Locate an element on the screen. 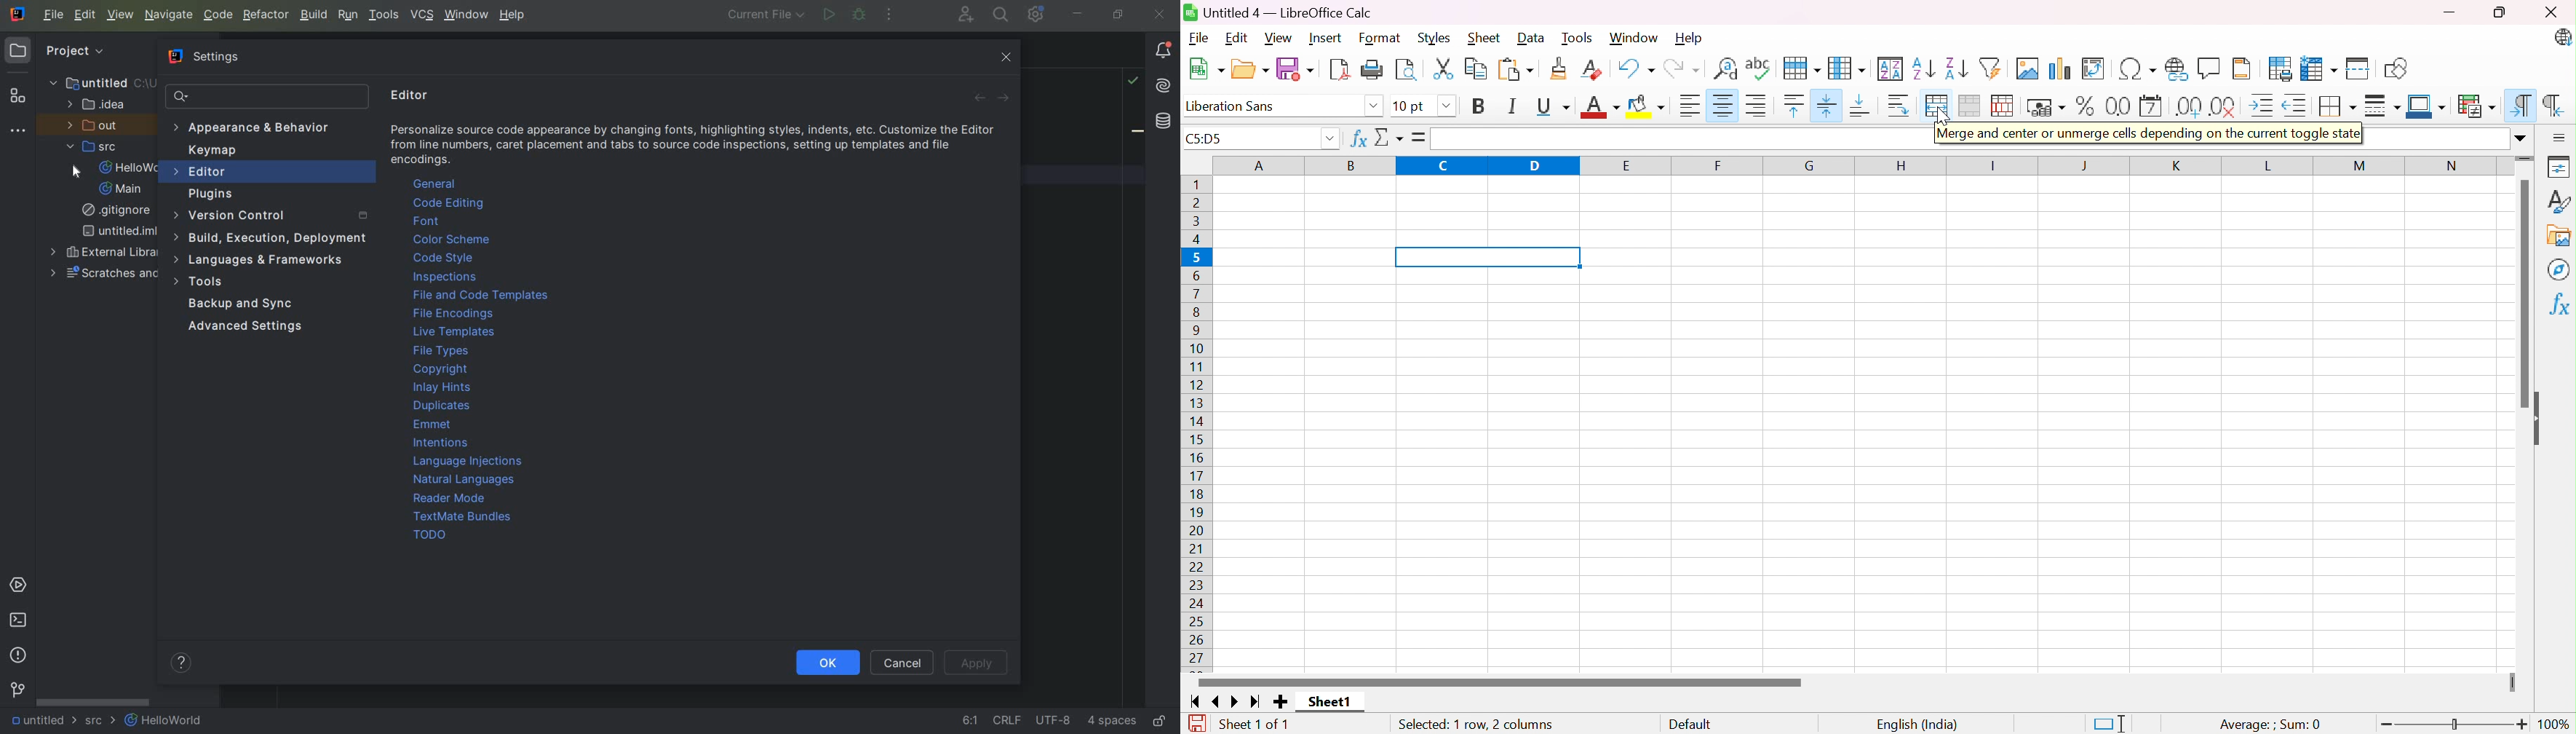  copyright is located at coordinates (441, 370).